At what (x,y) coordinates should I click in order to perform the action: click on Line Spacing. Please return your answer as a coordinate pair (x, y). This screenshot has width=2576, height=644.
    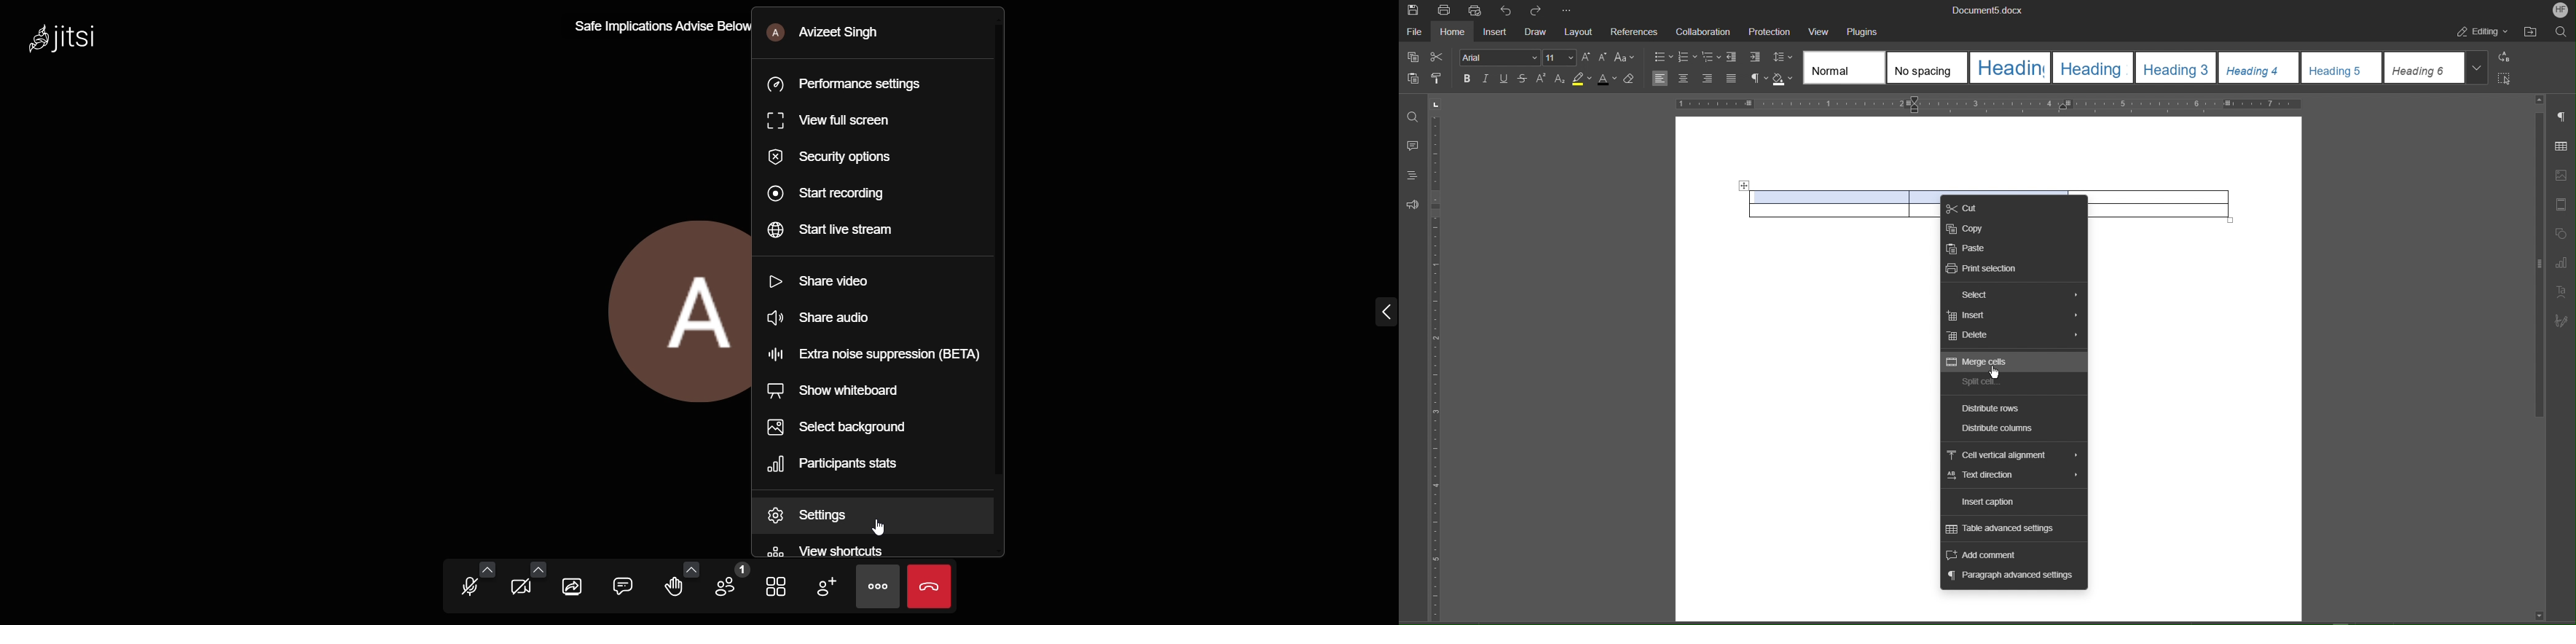
    Looking at the image, I should click on (1783, 58).